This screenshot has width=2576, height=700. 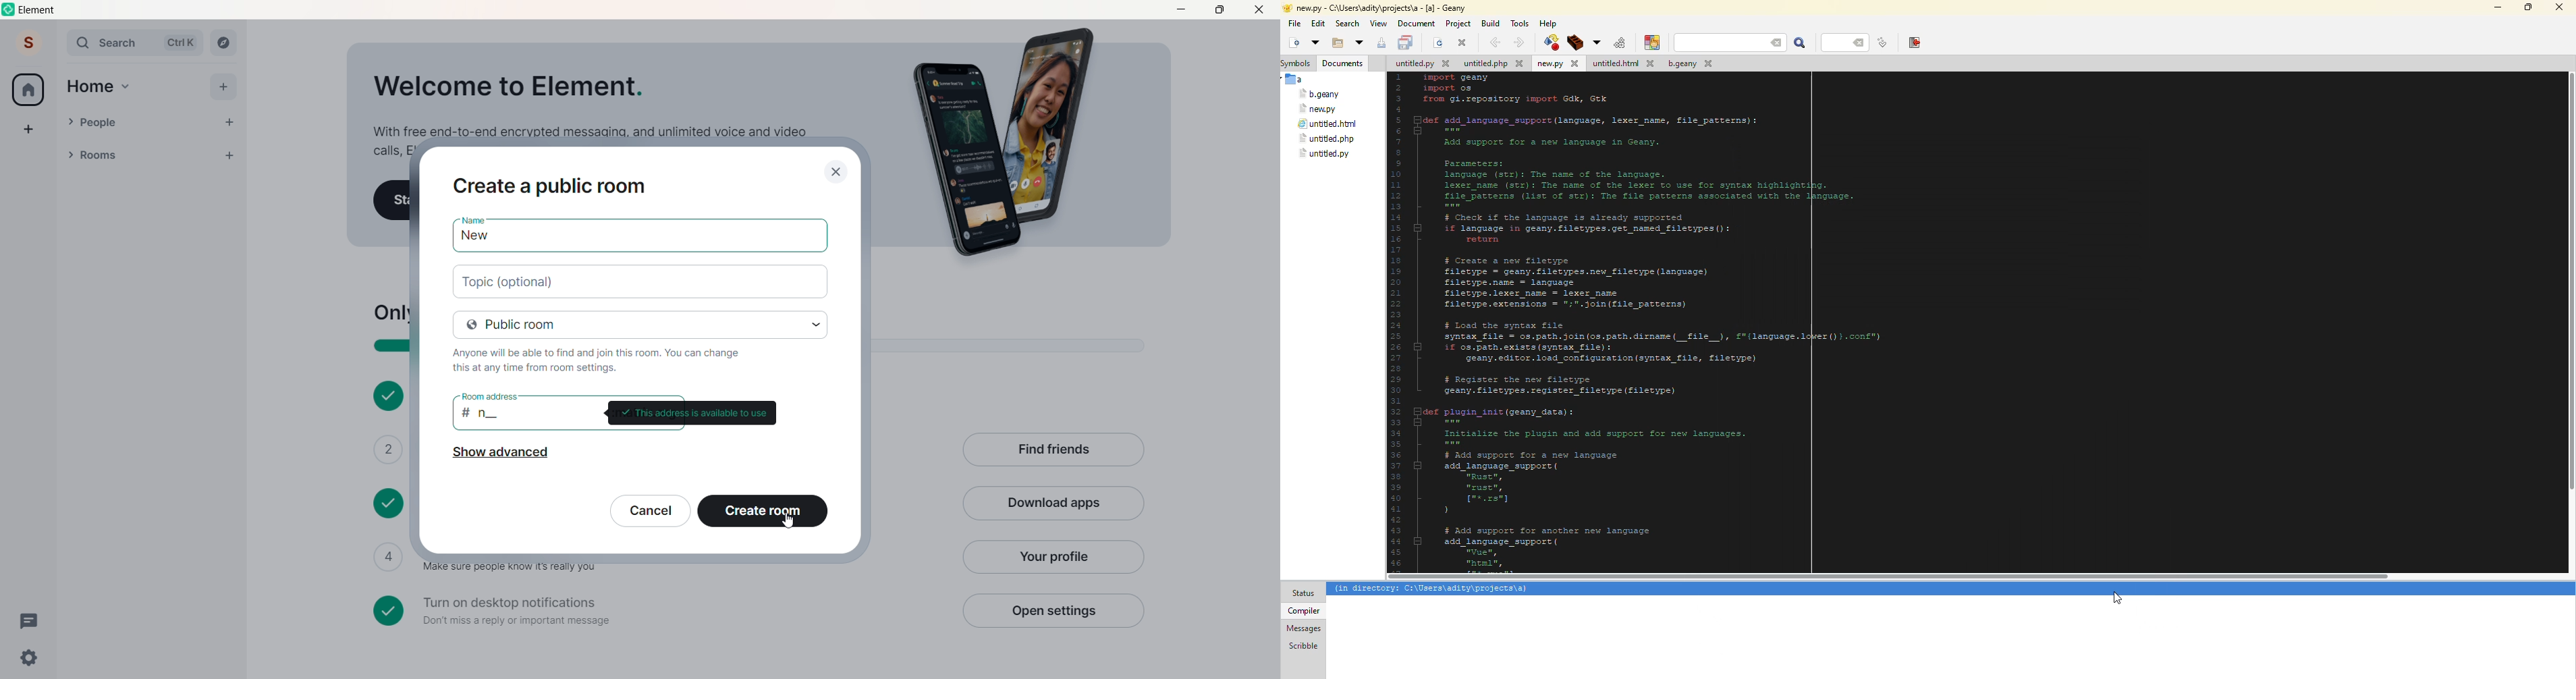 I want to click on Rooms, so click(x=134, y=156).